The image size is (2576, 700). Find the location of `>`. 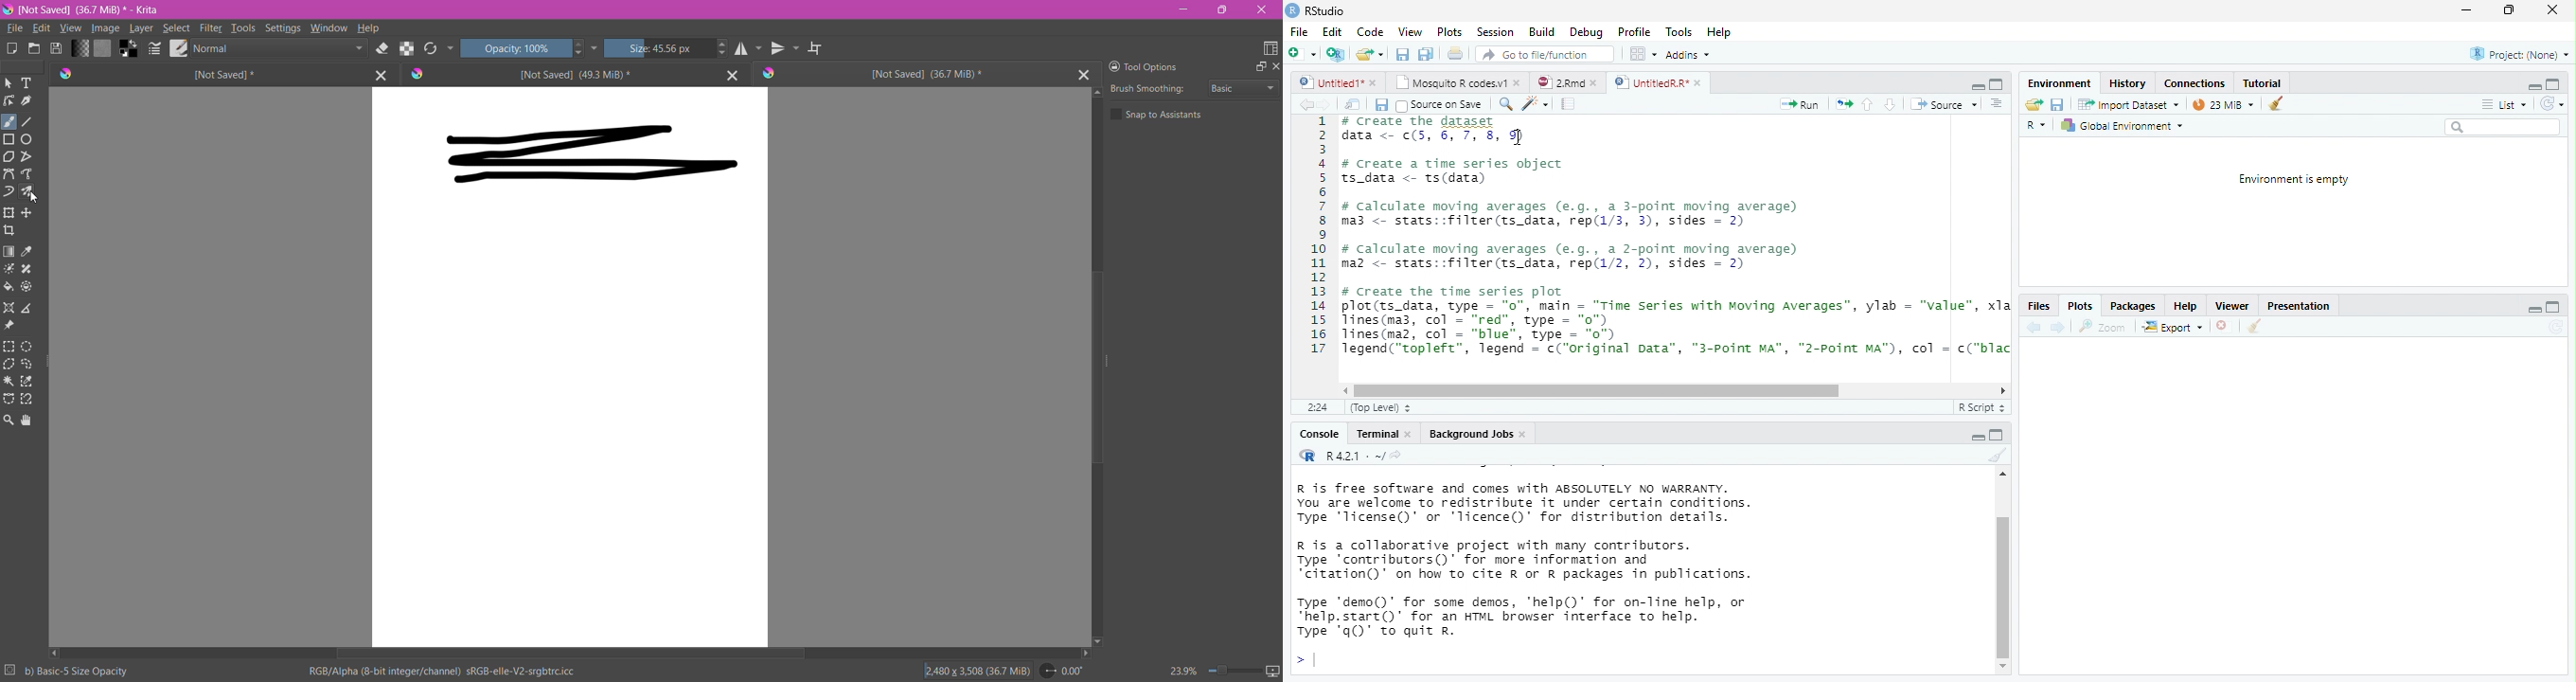

> is located at coordinates (1305, 661).